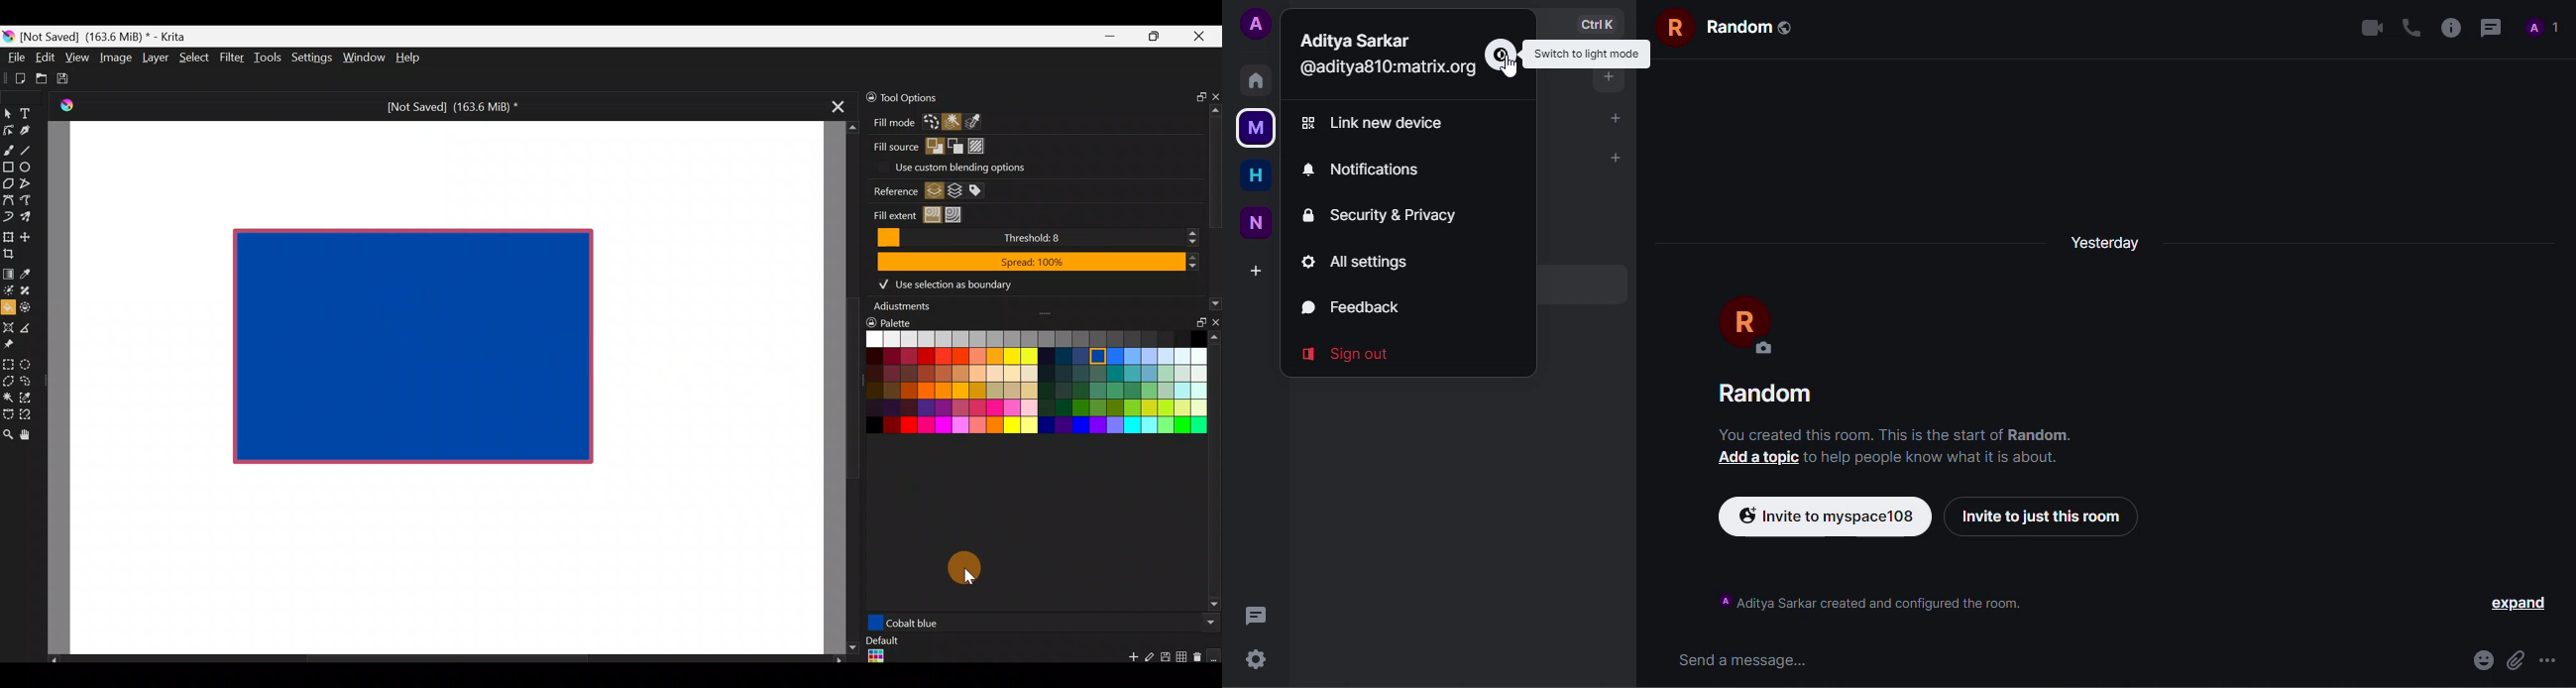  What do you see at coordinates (891, 192) in the screenshot?
I see `Reference` at bounding box center [891, 192].